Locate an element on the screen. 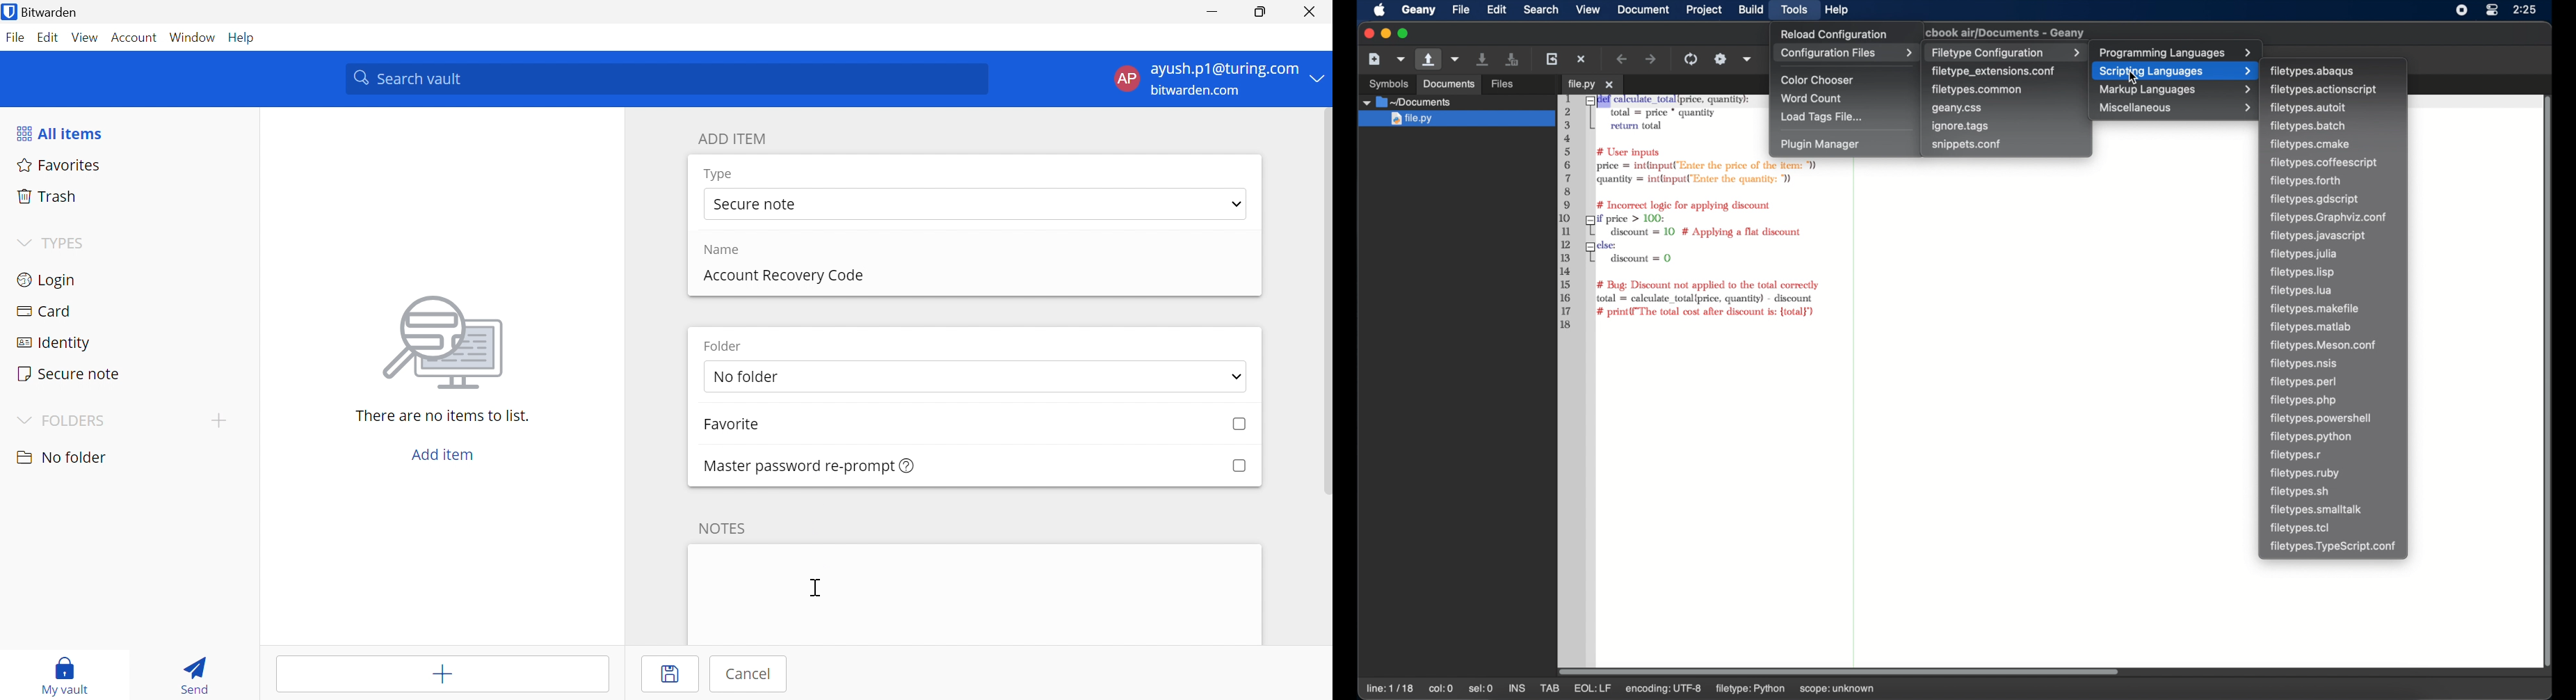  minimize is located at coordinates (1384, 34).